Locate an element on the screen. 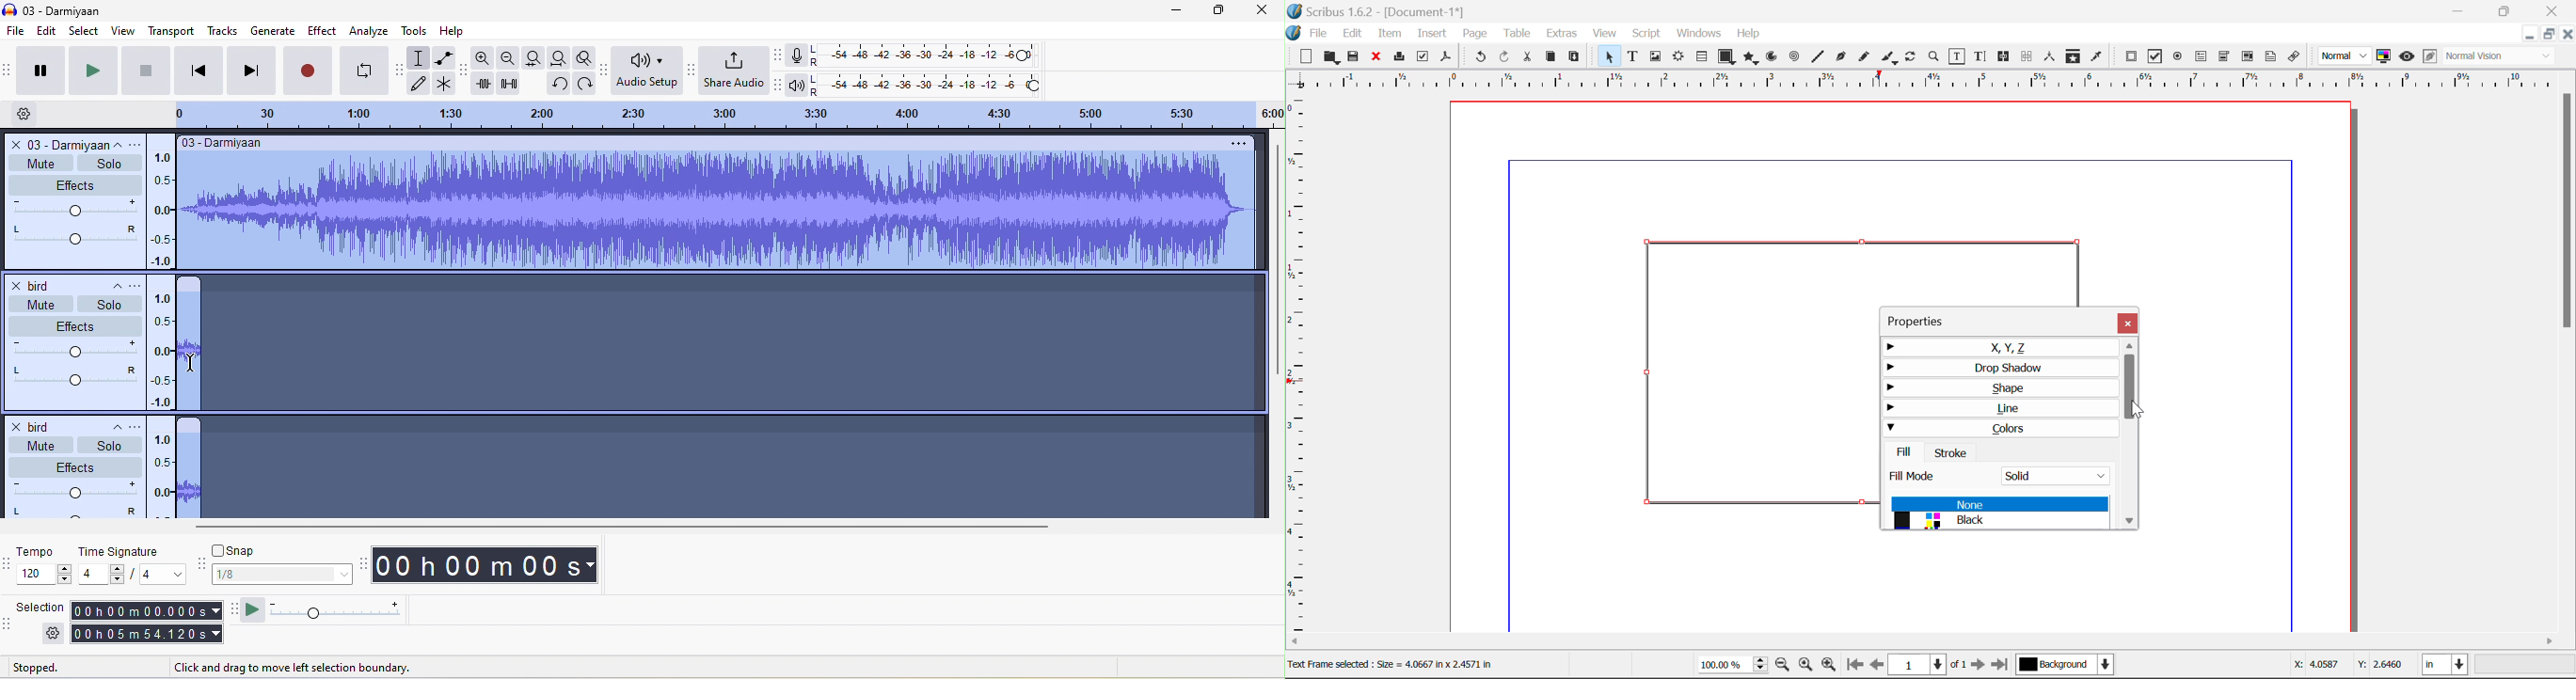 The height and width of the screenshot is (700, 2576). audacity play back meter toolbar is located at coordinates (783, 85).